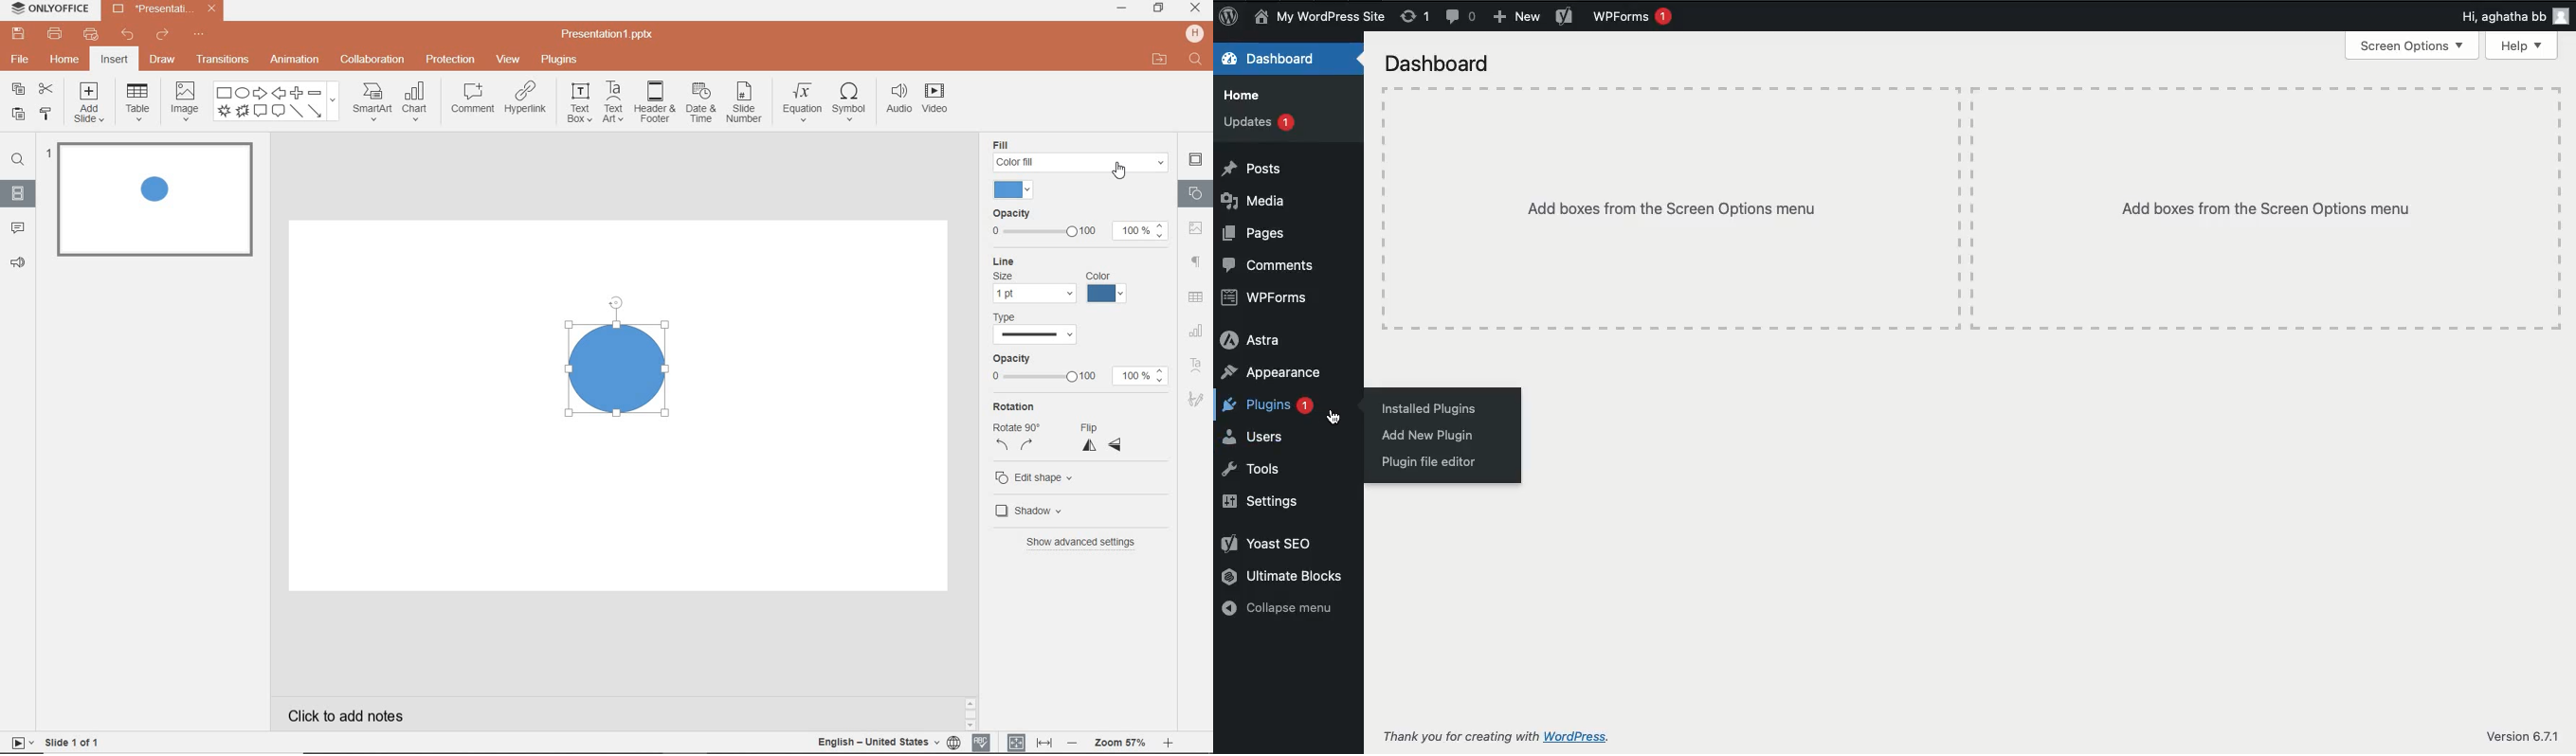 This screenshot has height=756, width=2576. What do you see at coordinates (20, 90) in the screenshot?
I see `copy` at bounding box center [20, 90].